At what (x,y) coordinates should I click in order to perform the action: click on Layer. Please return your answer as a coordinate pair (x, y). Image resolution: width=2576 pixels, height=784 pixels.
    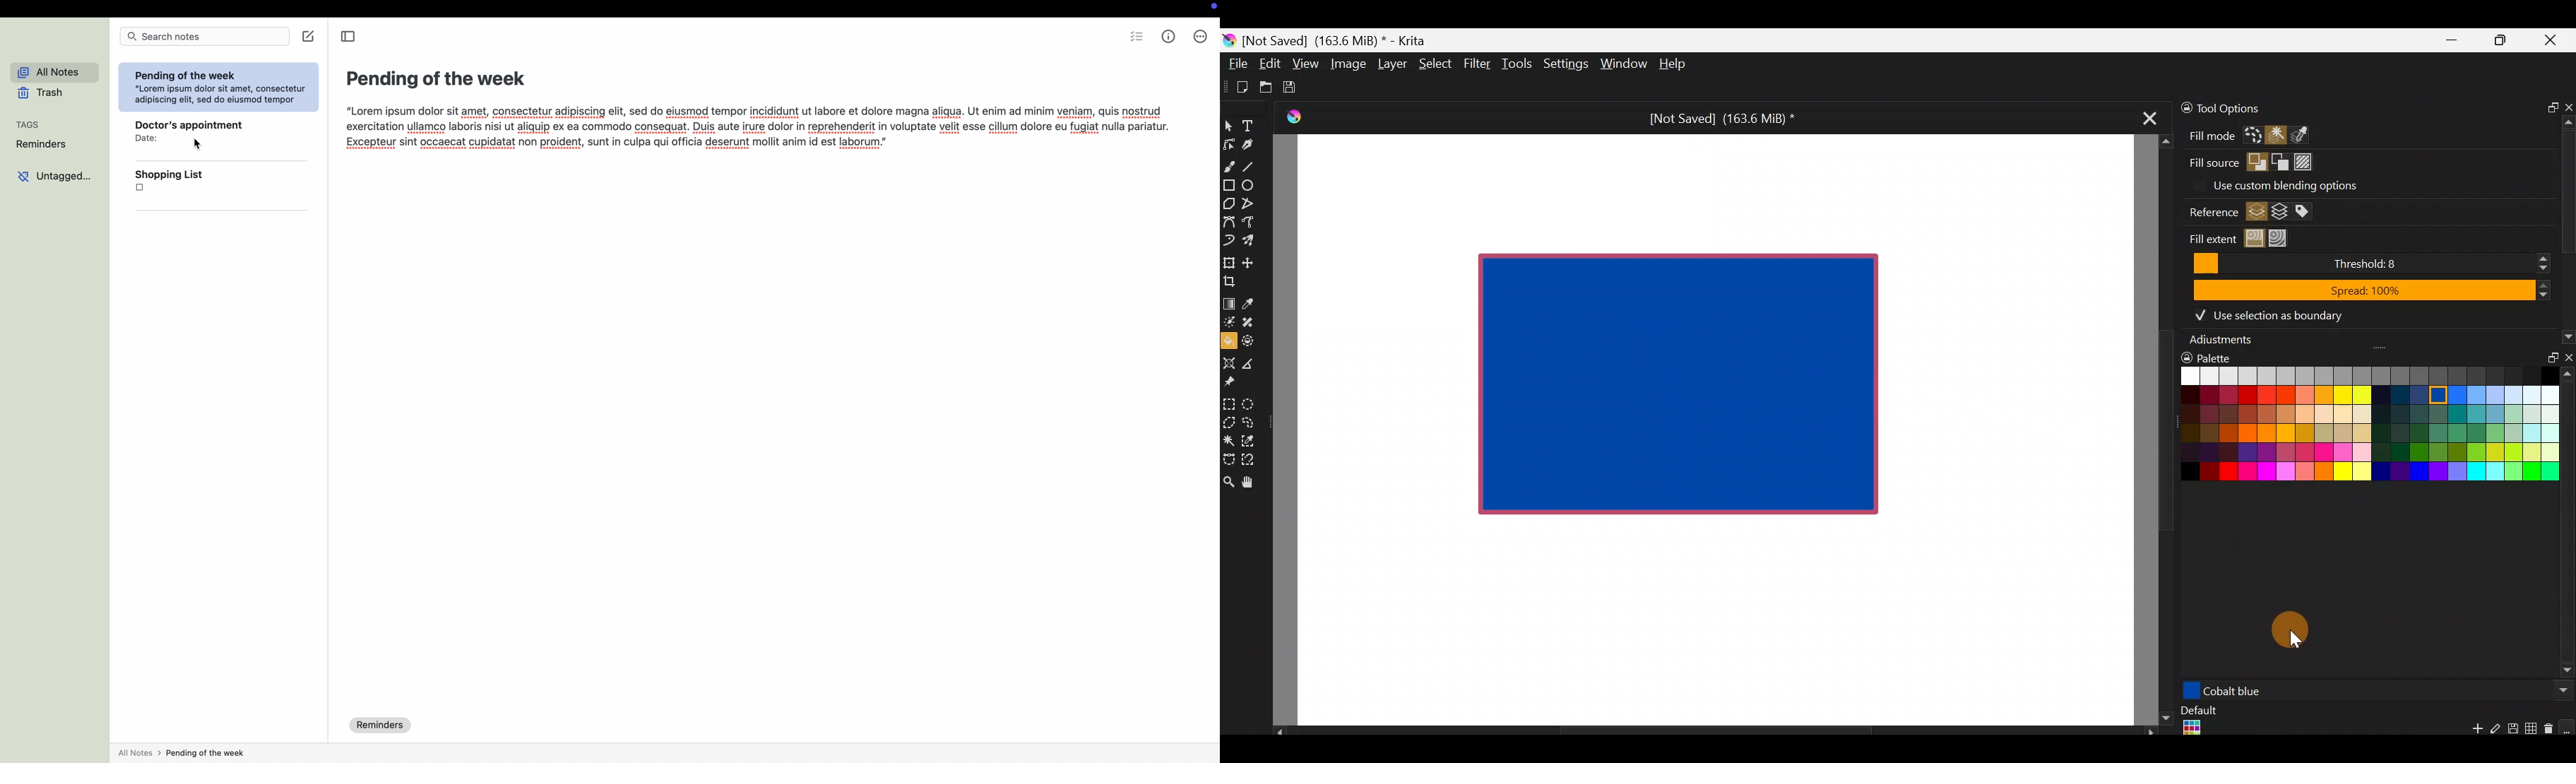
    Looking at the image, I should click on (1392, 63).